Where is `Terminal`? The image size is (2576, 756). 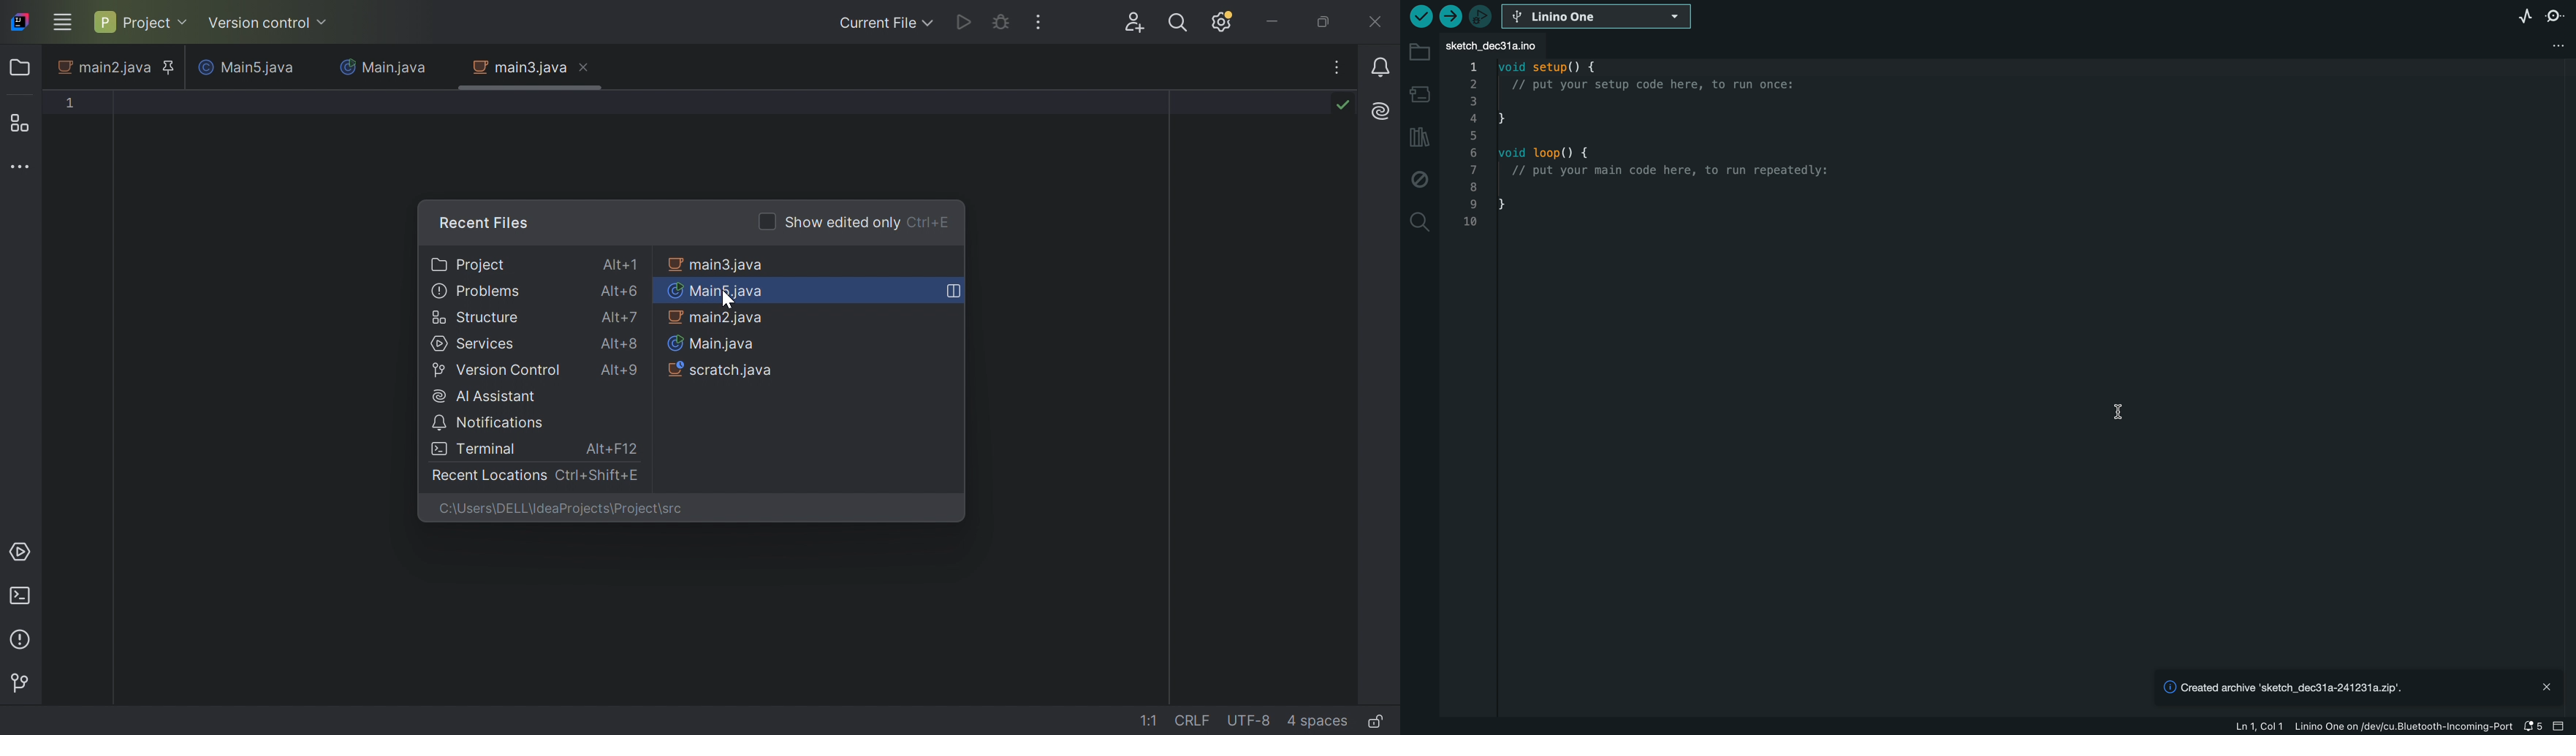 Terminal is located at coordinates (474, 449).